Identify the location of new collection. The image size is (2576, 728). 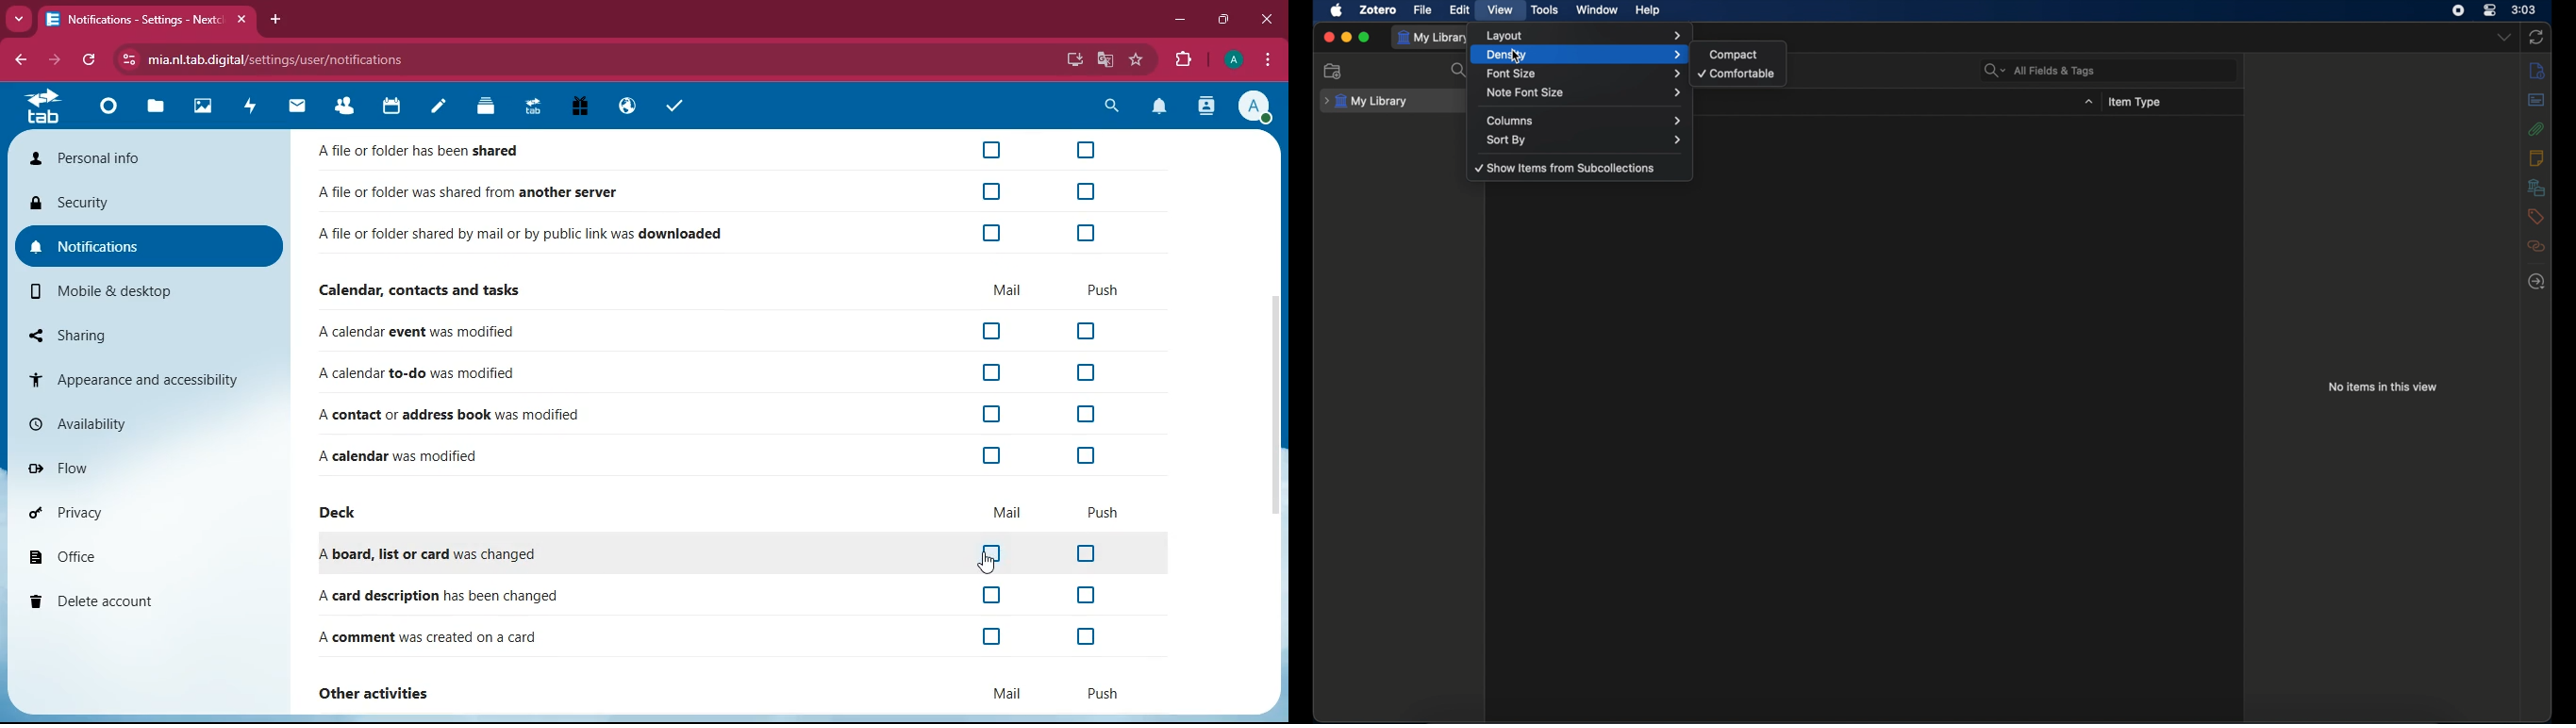
(1335, 72).